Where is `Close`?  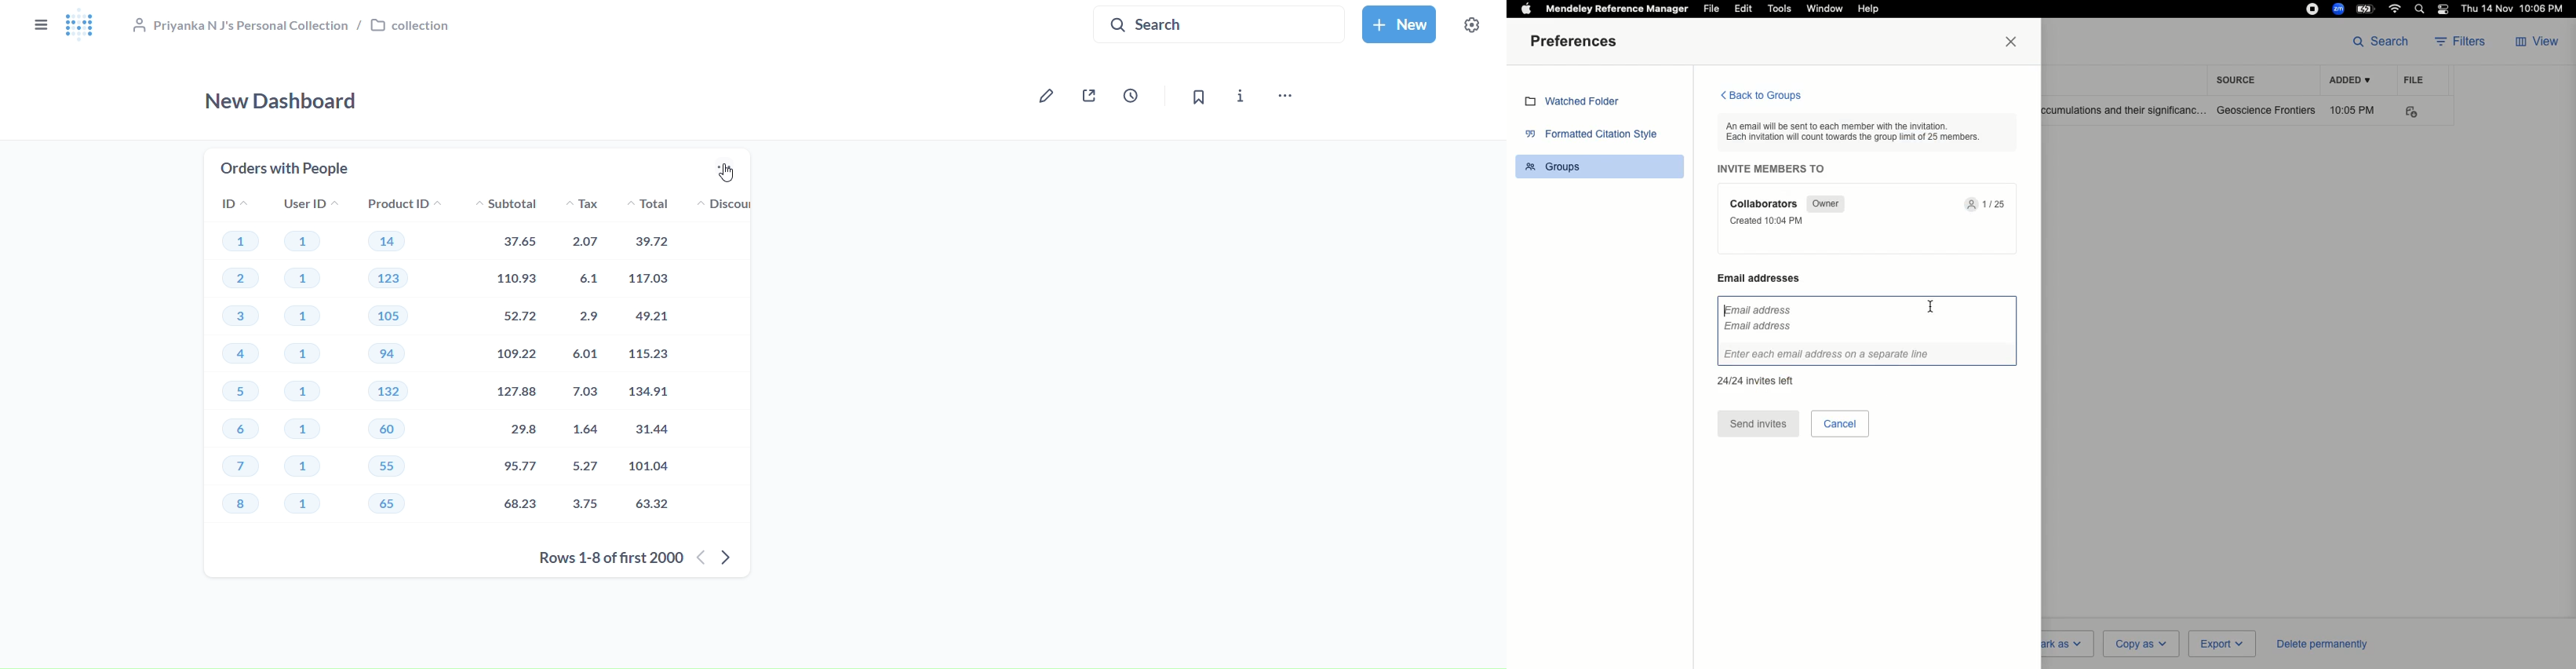
Close is located at coordinates (2015, 42).